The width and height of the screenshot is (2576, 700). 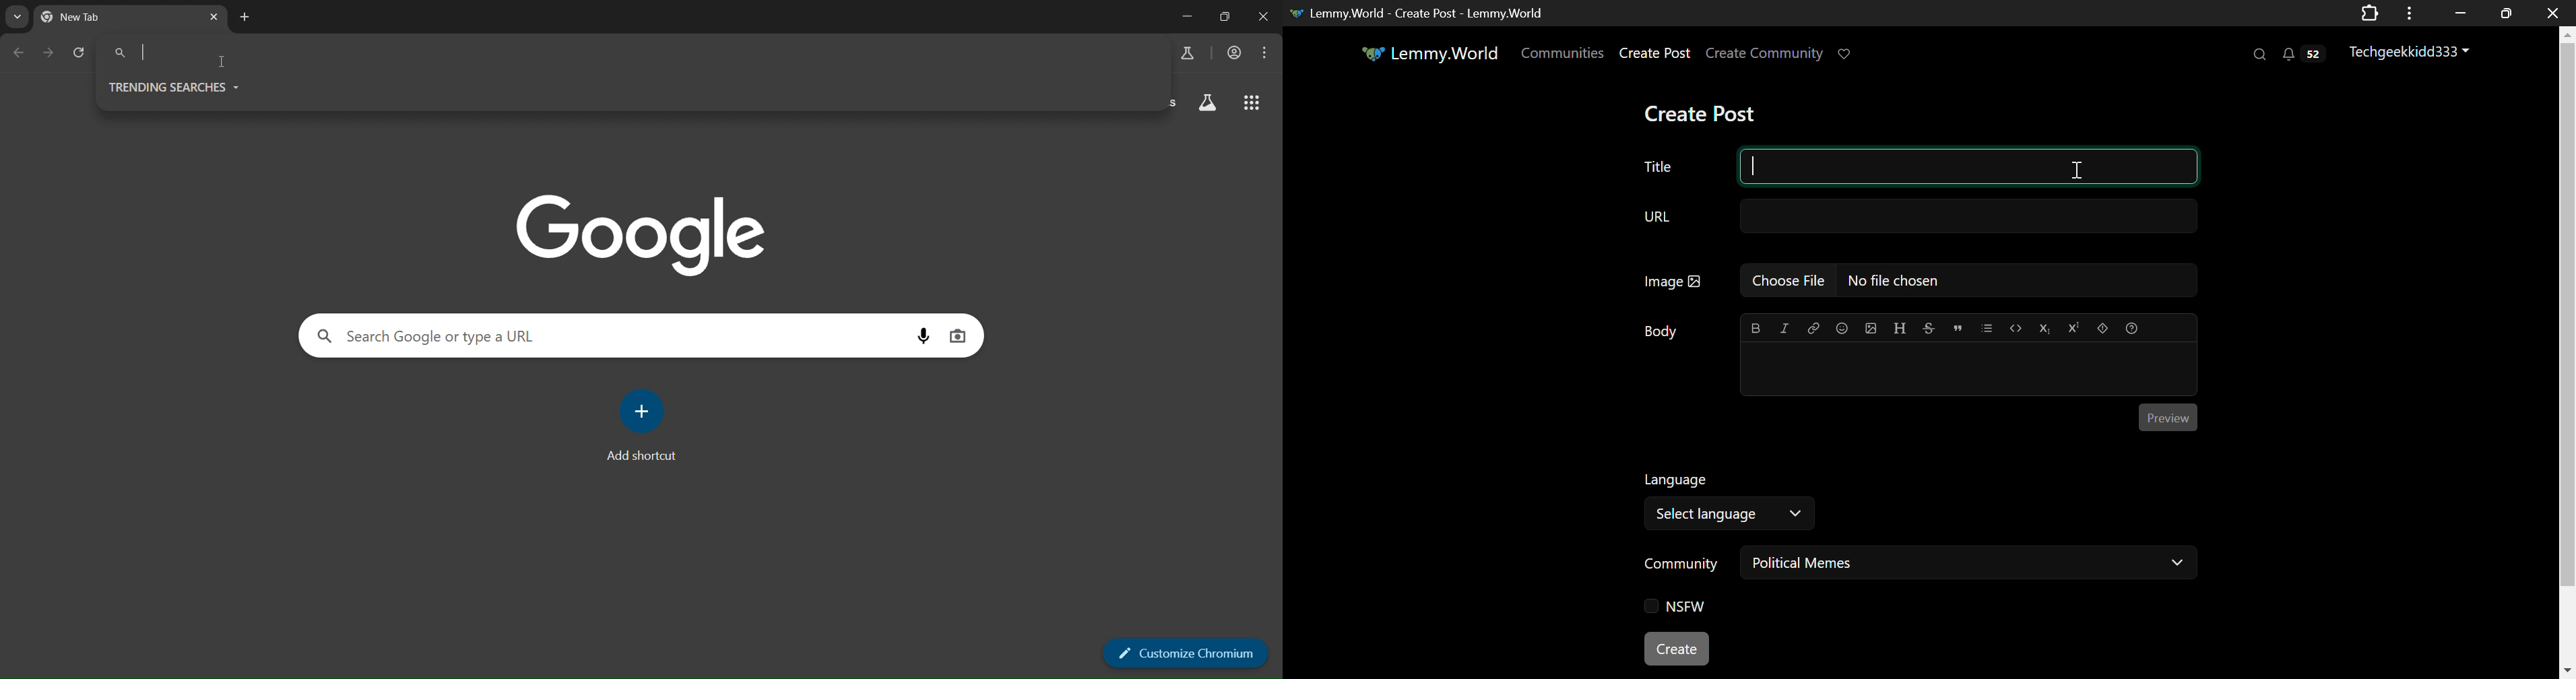 I want to click on Link, so click(x=1813, y=327).